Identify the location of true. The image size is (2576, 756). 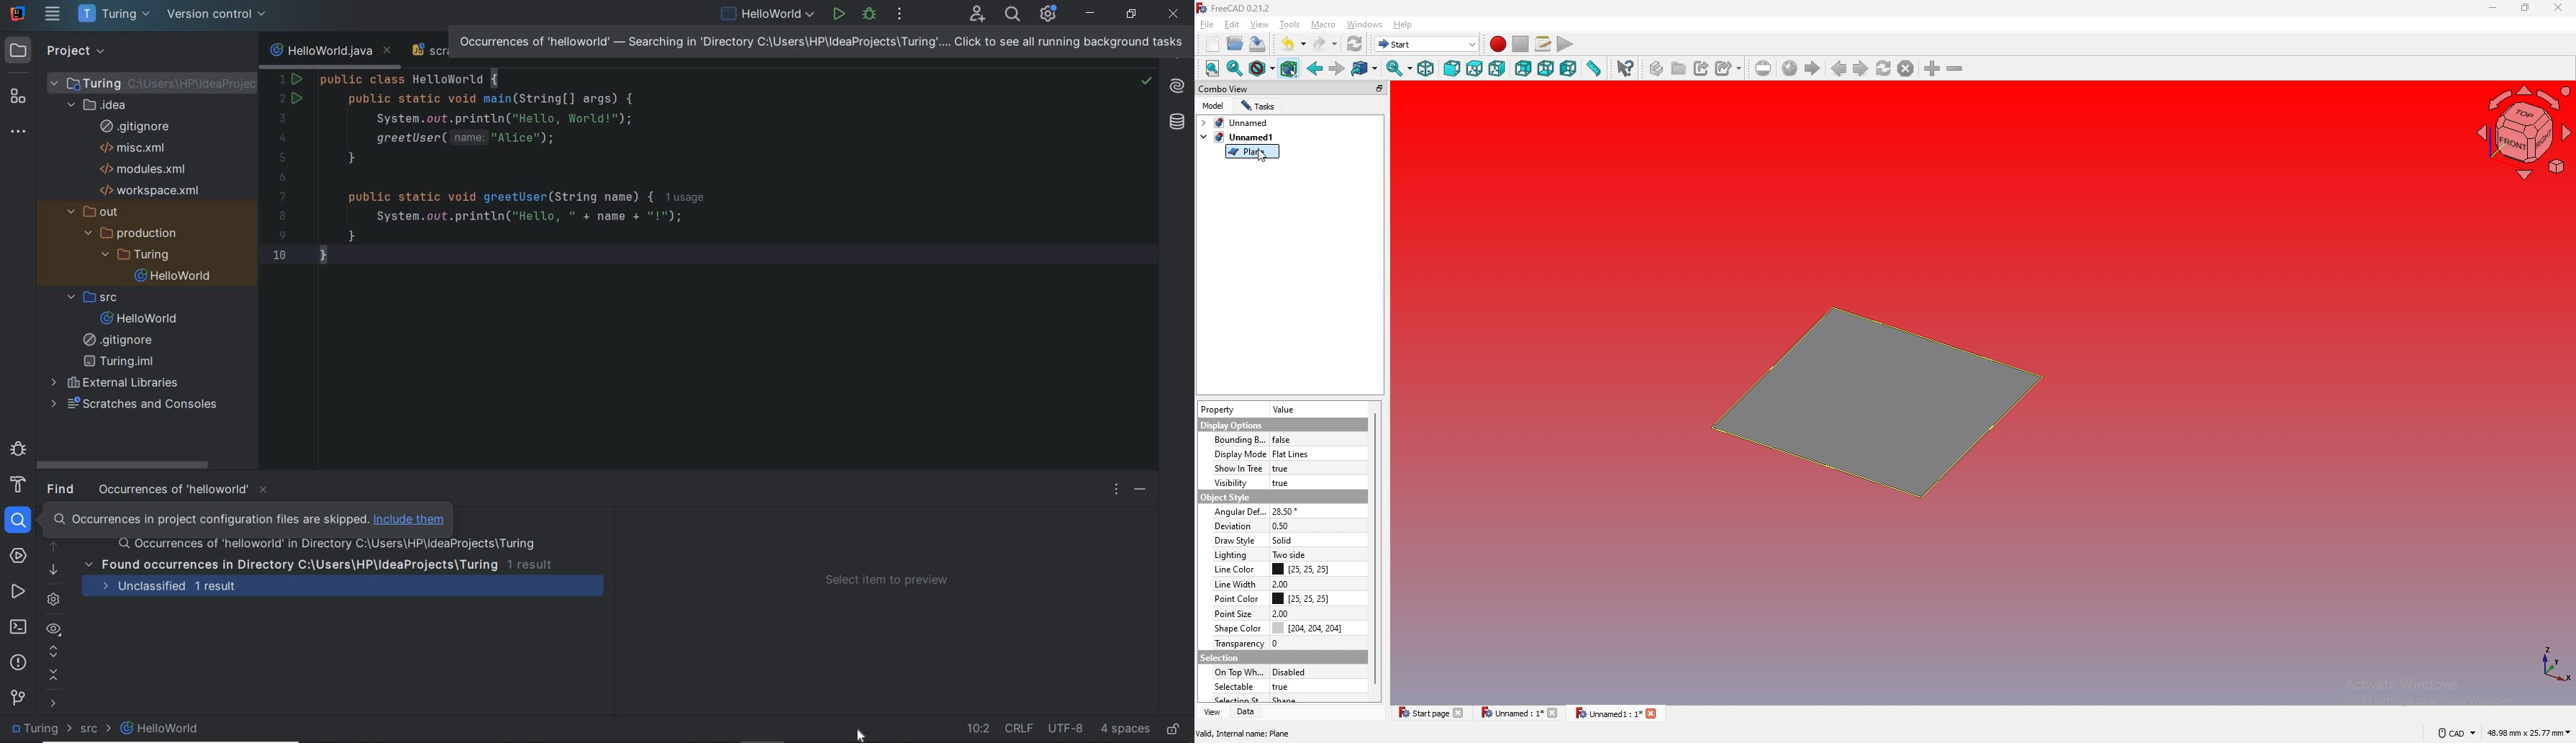
(1287, 467).